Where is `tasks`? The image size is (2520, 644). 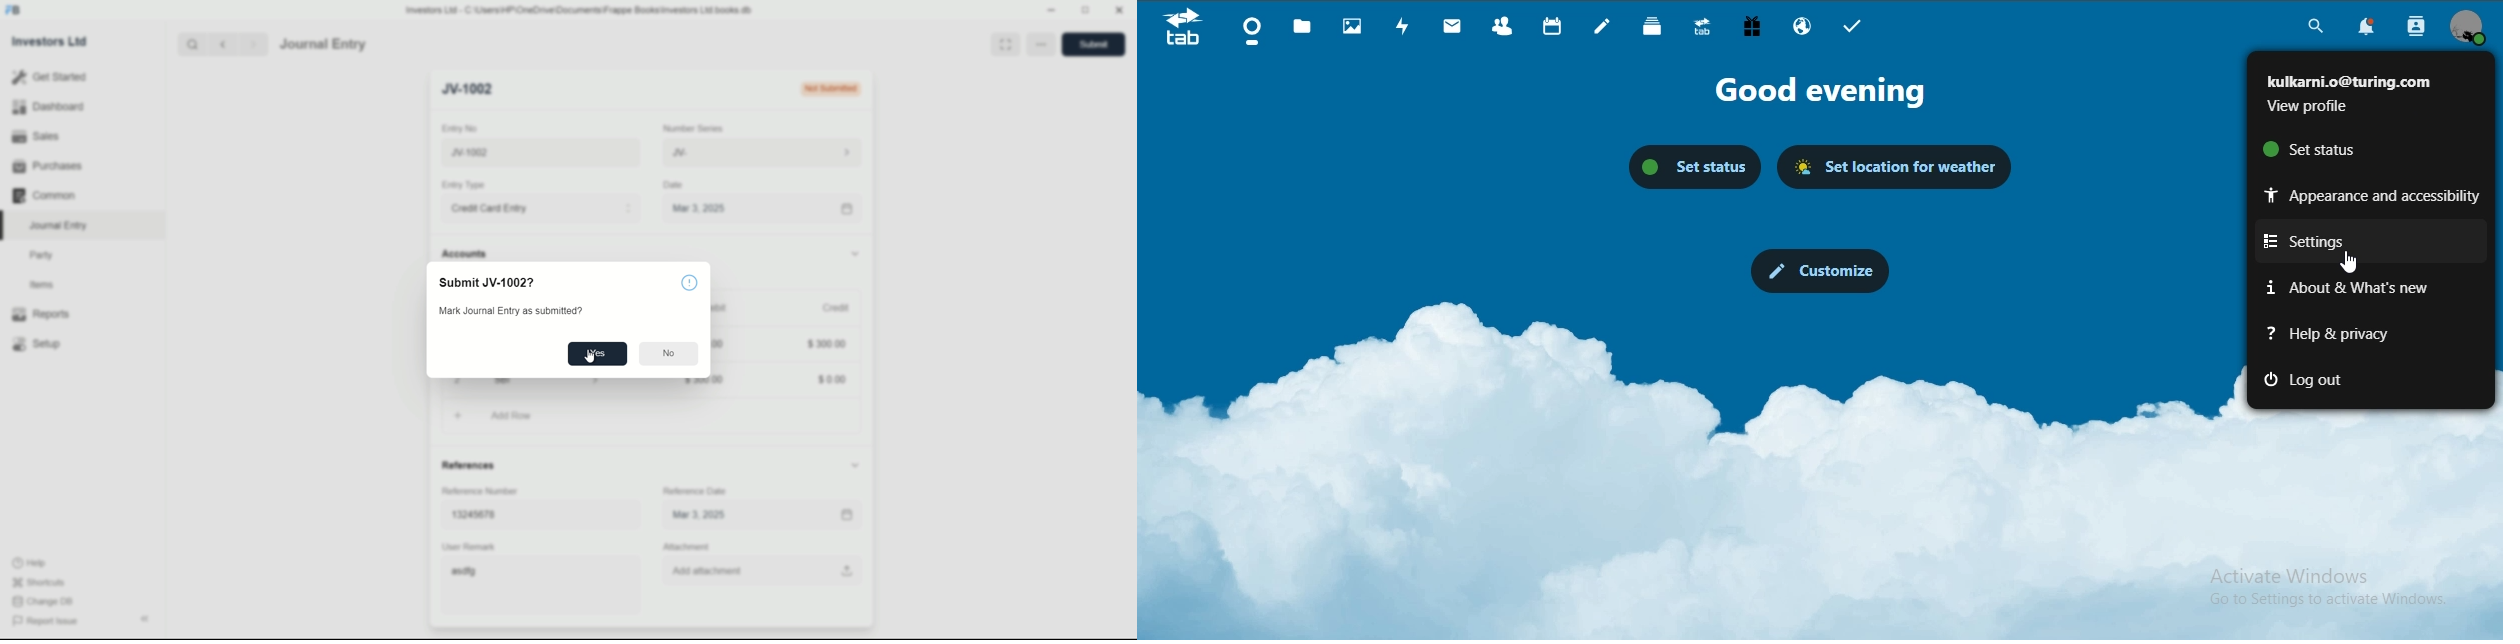
tasks is located at coordinates (1860, 28).